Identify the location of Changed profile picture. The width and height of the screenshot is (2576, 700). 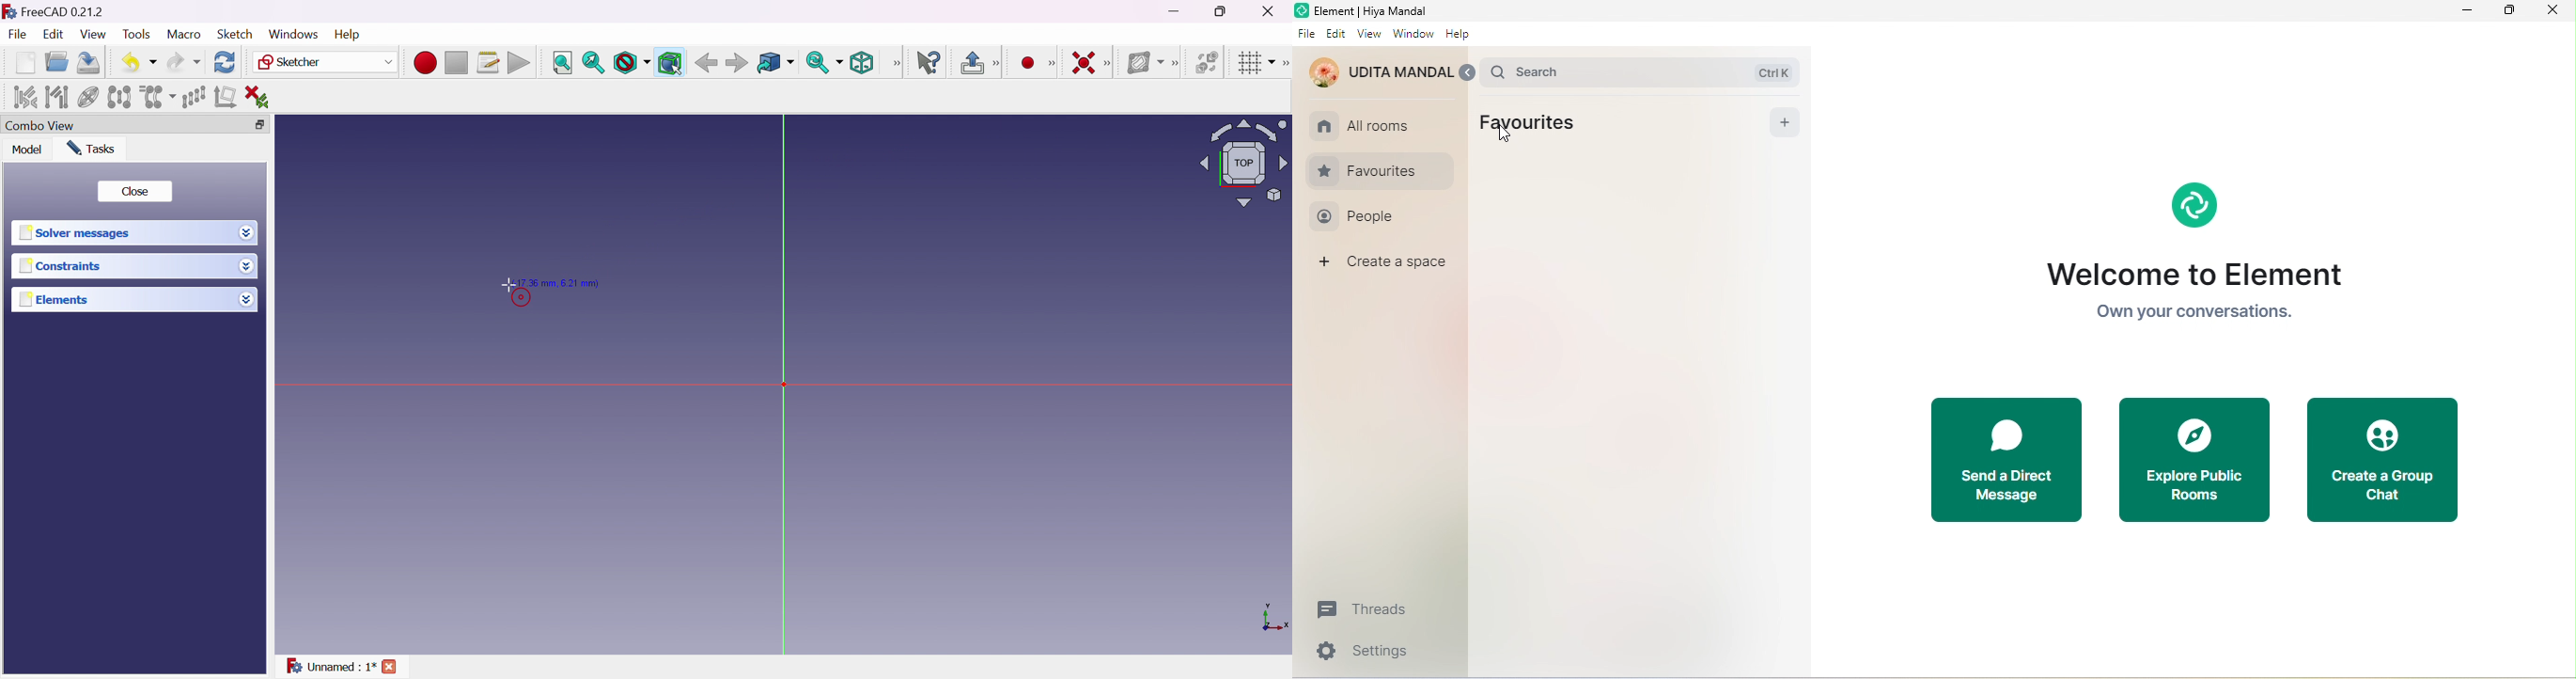
(1382, 73).